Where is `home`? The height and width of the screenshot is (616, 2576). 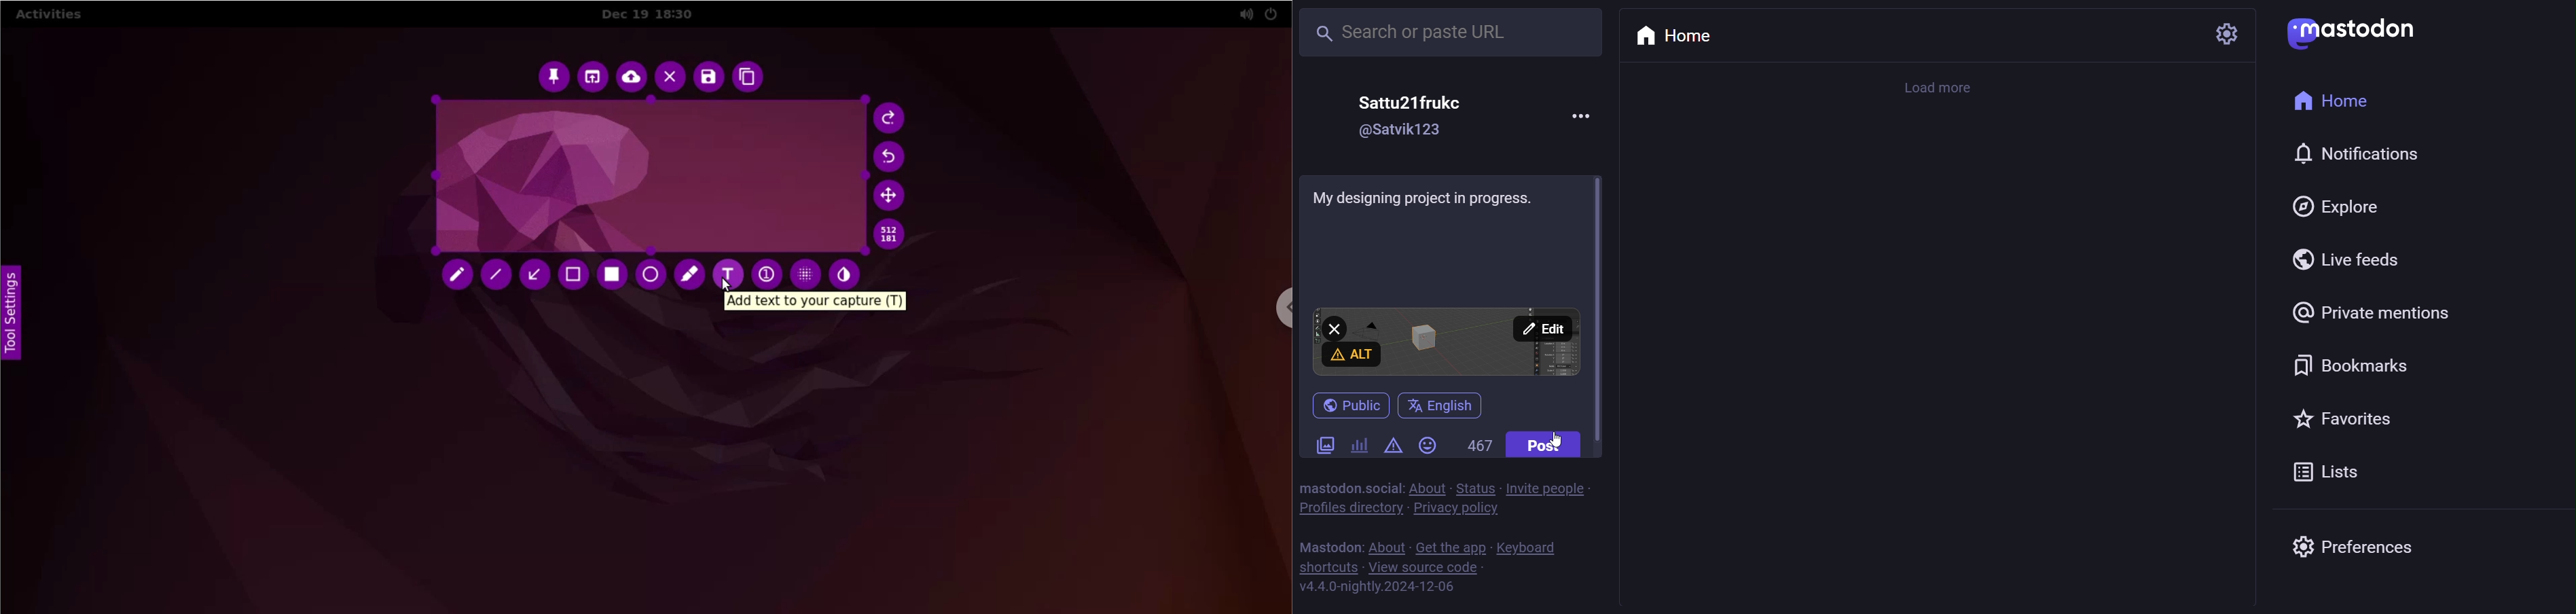
home is located at coordinates (1686, 35).